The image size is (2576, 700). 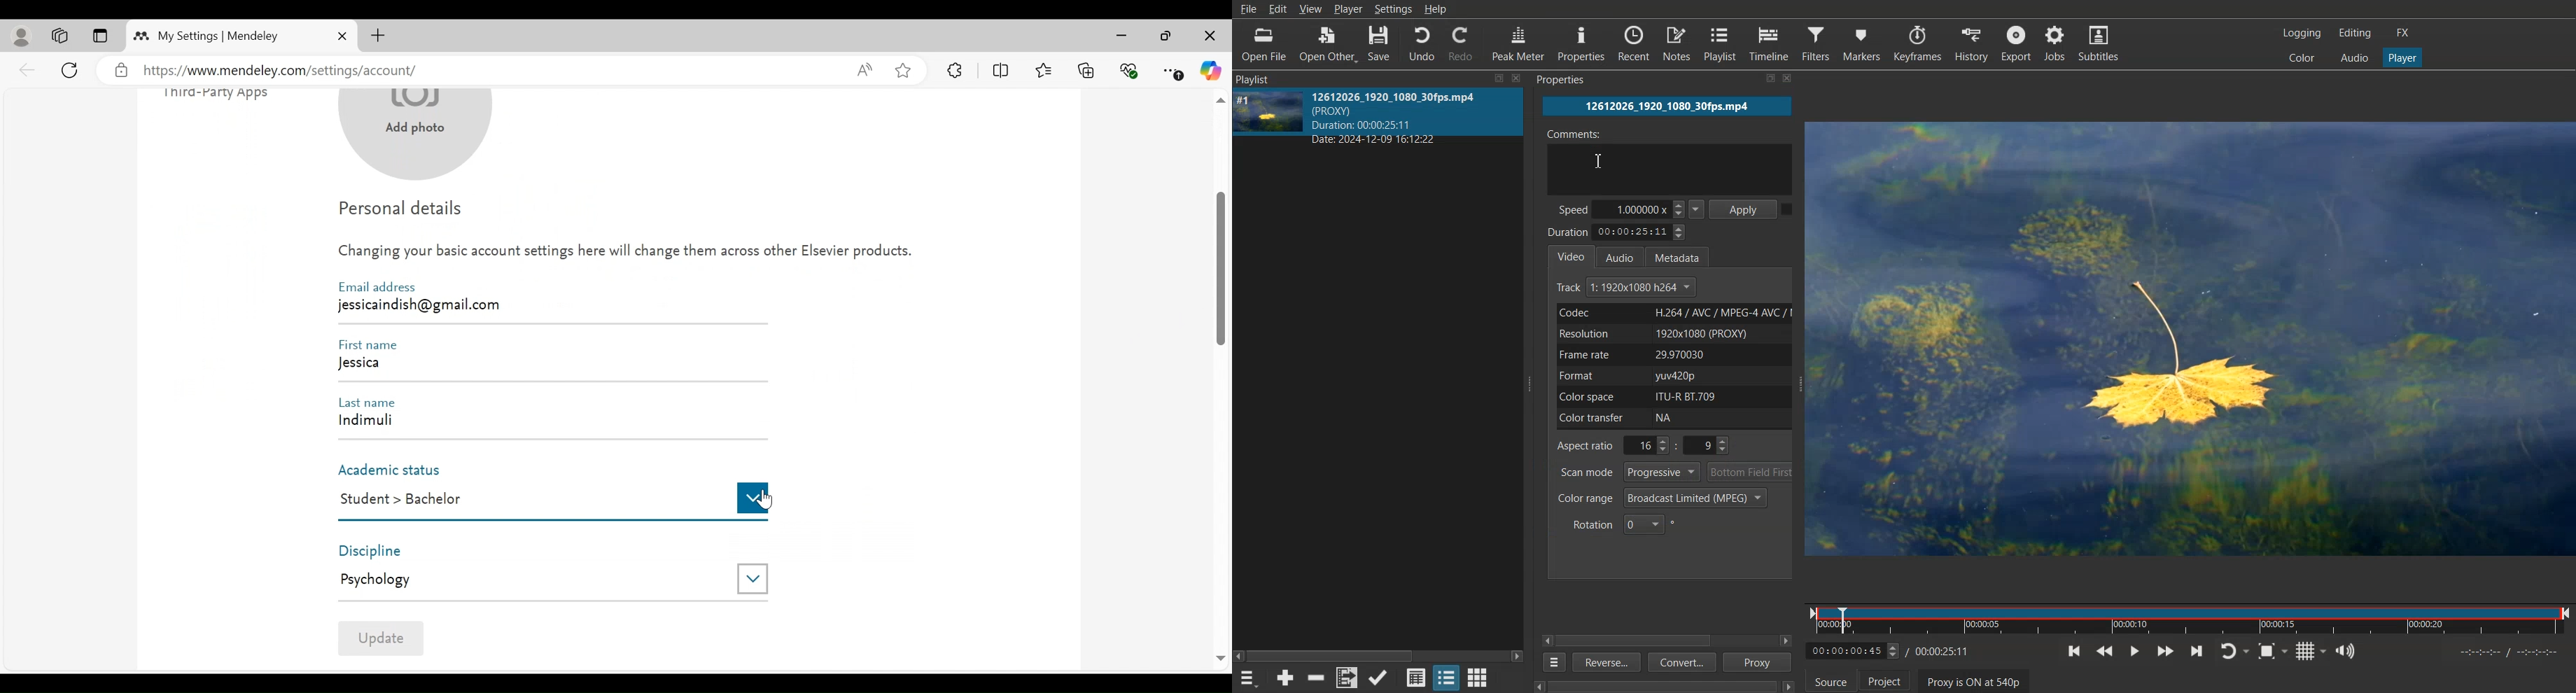 I want to click on Changing your basic account settings here will change them across other Elsevier products, so click(x=625, y=255).